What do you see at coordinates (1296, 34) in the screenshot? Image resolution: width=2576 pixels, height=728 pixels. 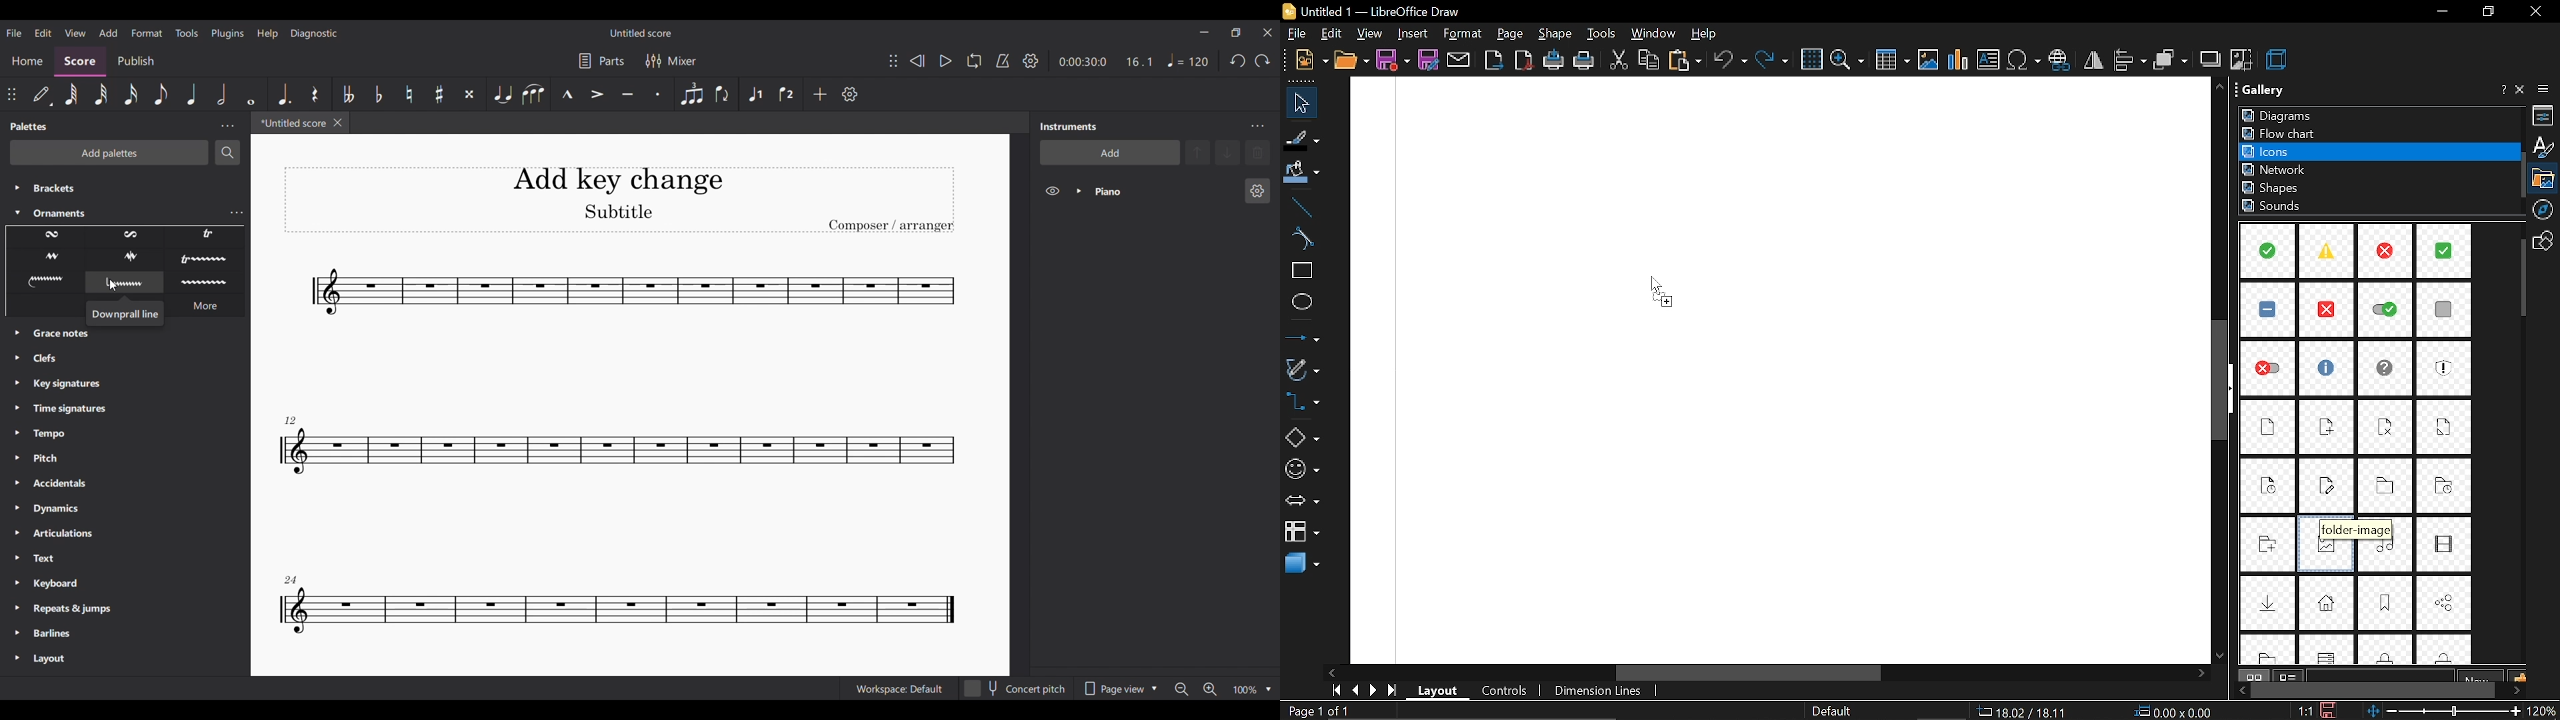 I see `file` at bounding box center [1296, 34].